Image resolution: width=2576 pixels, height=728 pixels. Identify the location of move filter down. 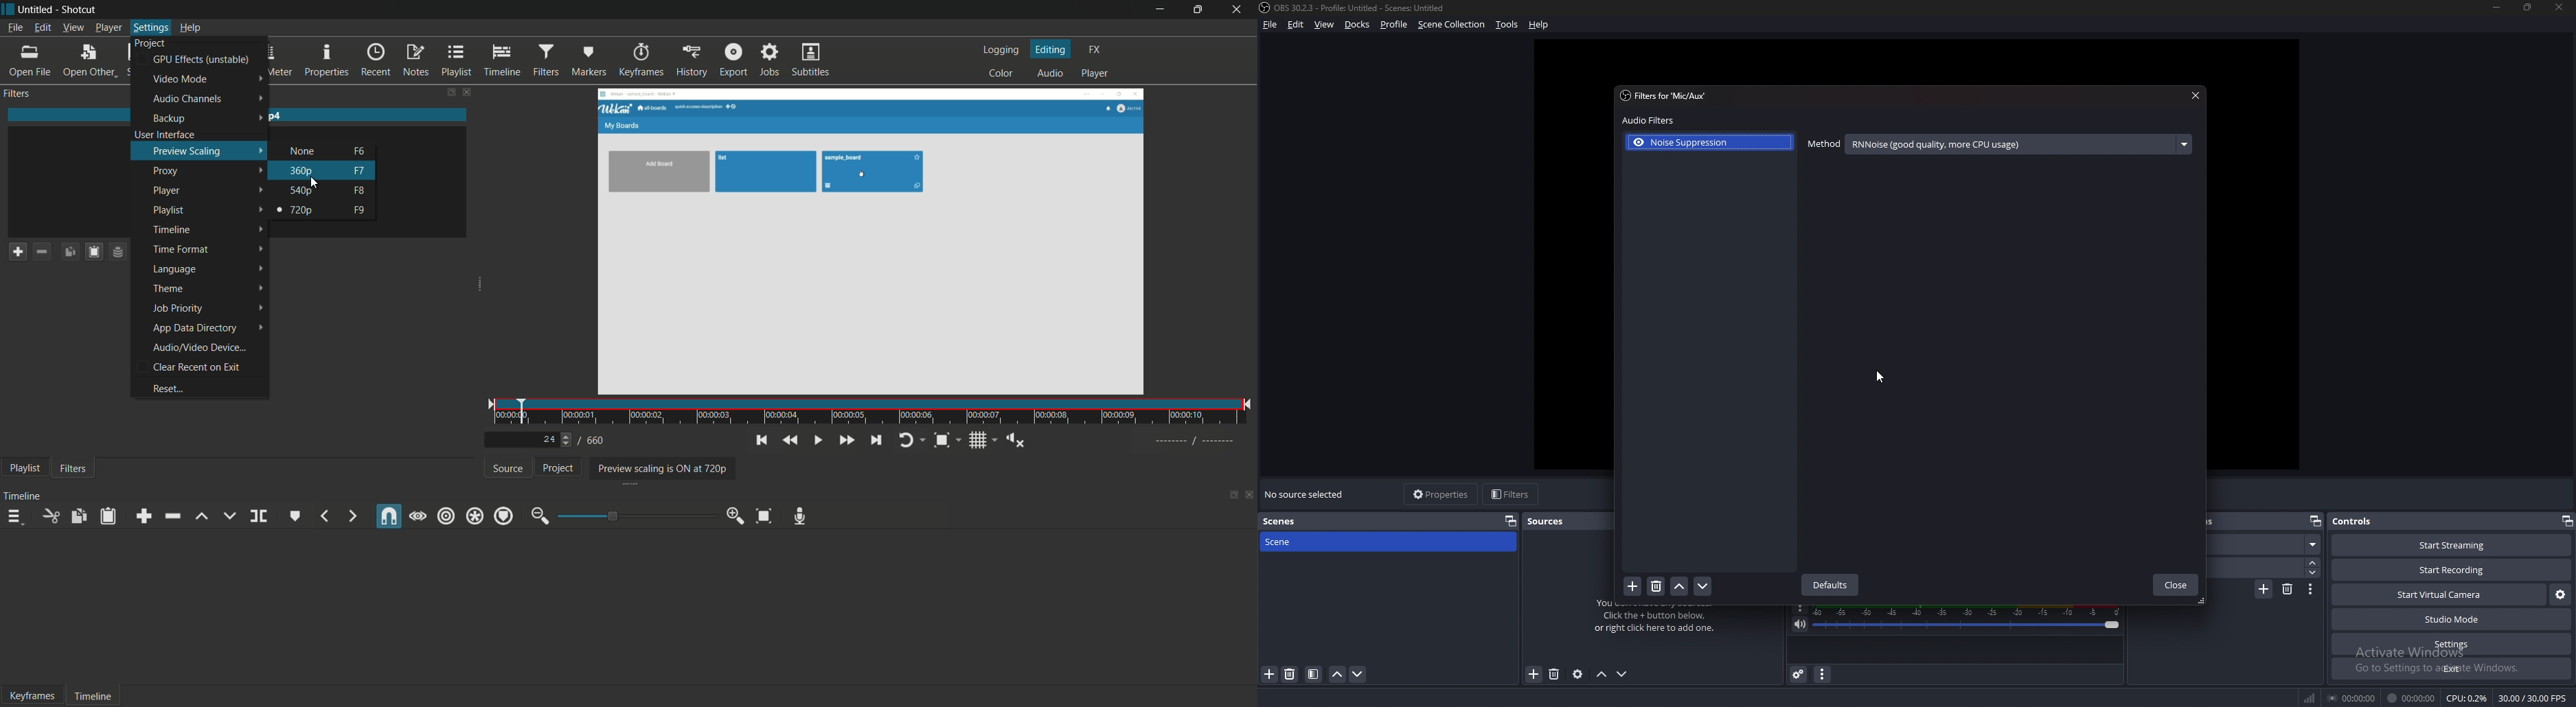
(1704, 586).